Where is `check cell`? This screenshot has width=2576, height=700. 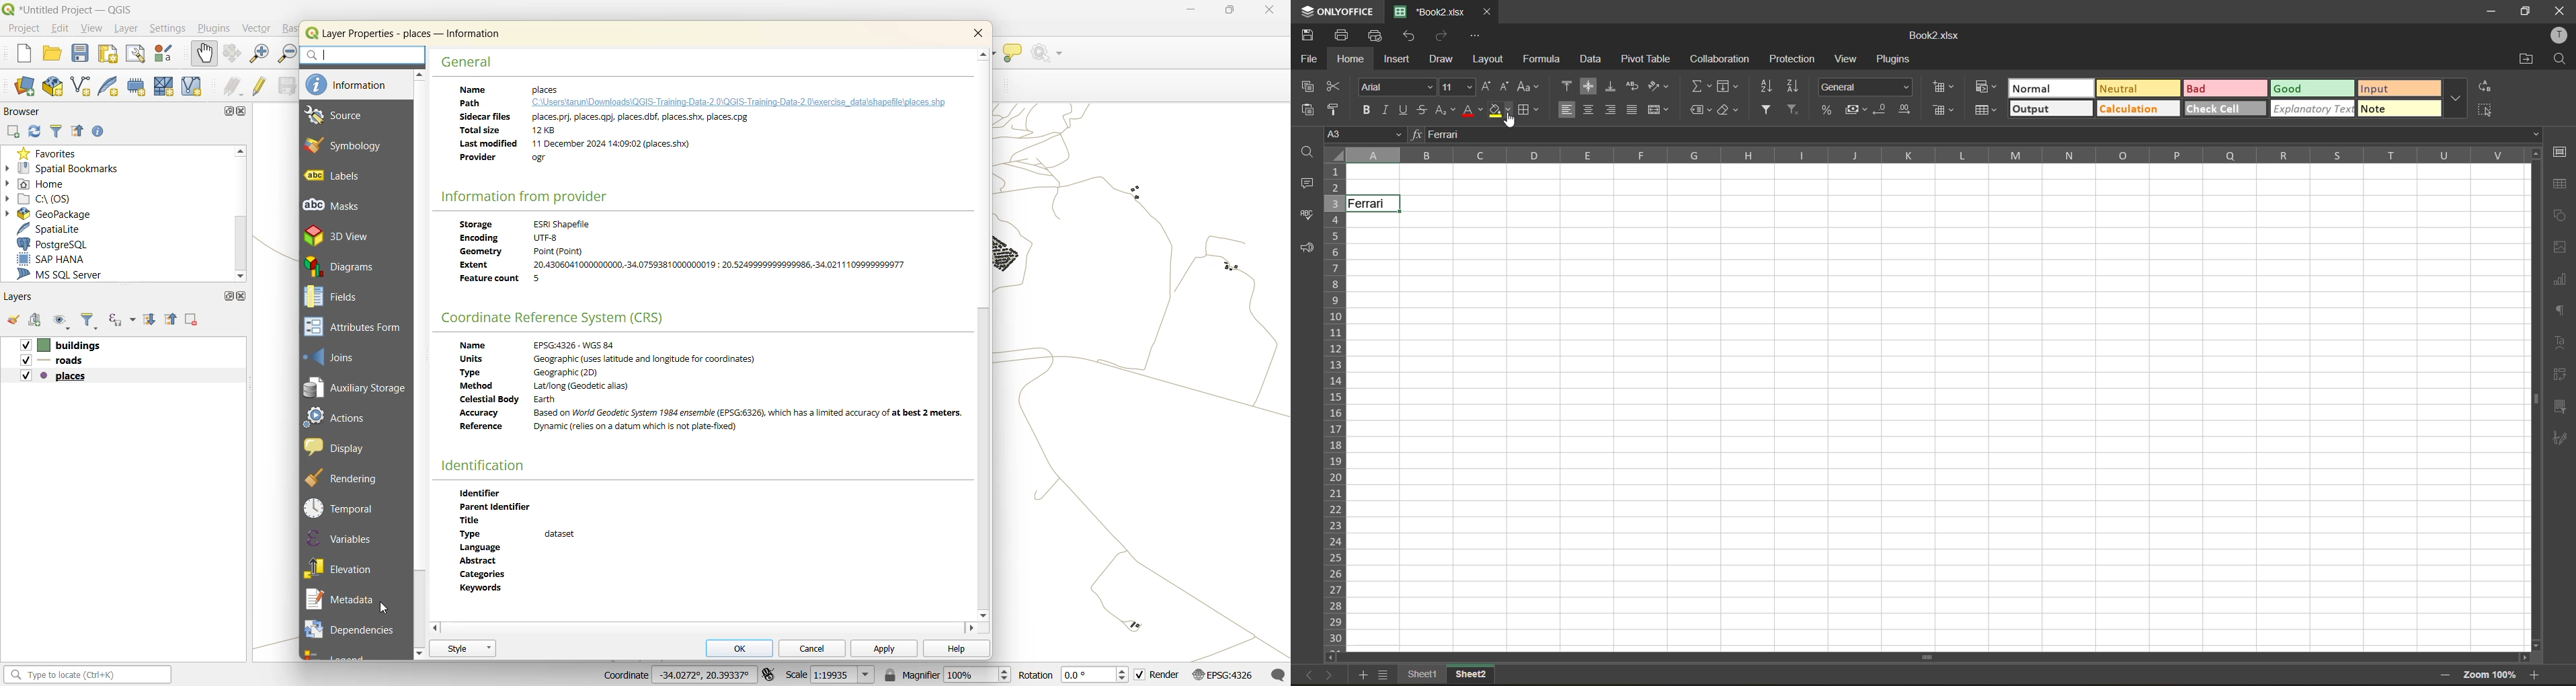
check cell is located at coordinates (2227, 110).